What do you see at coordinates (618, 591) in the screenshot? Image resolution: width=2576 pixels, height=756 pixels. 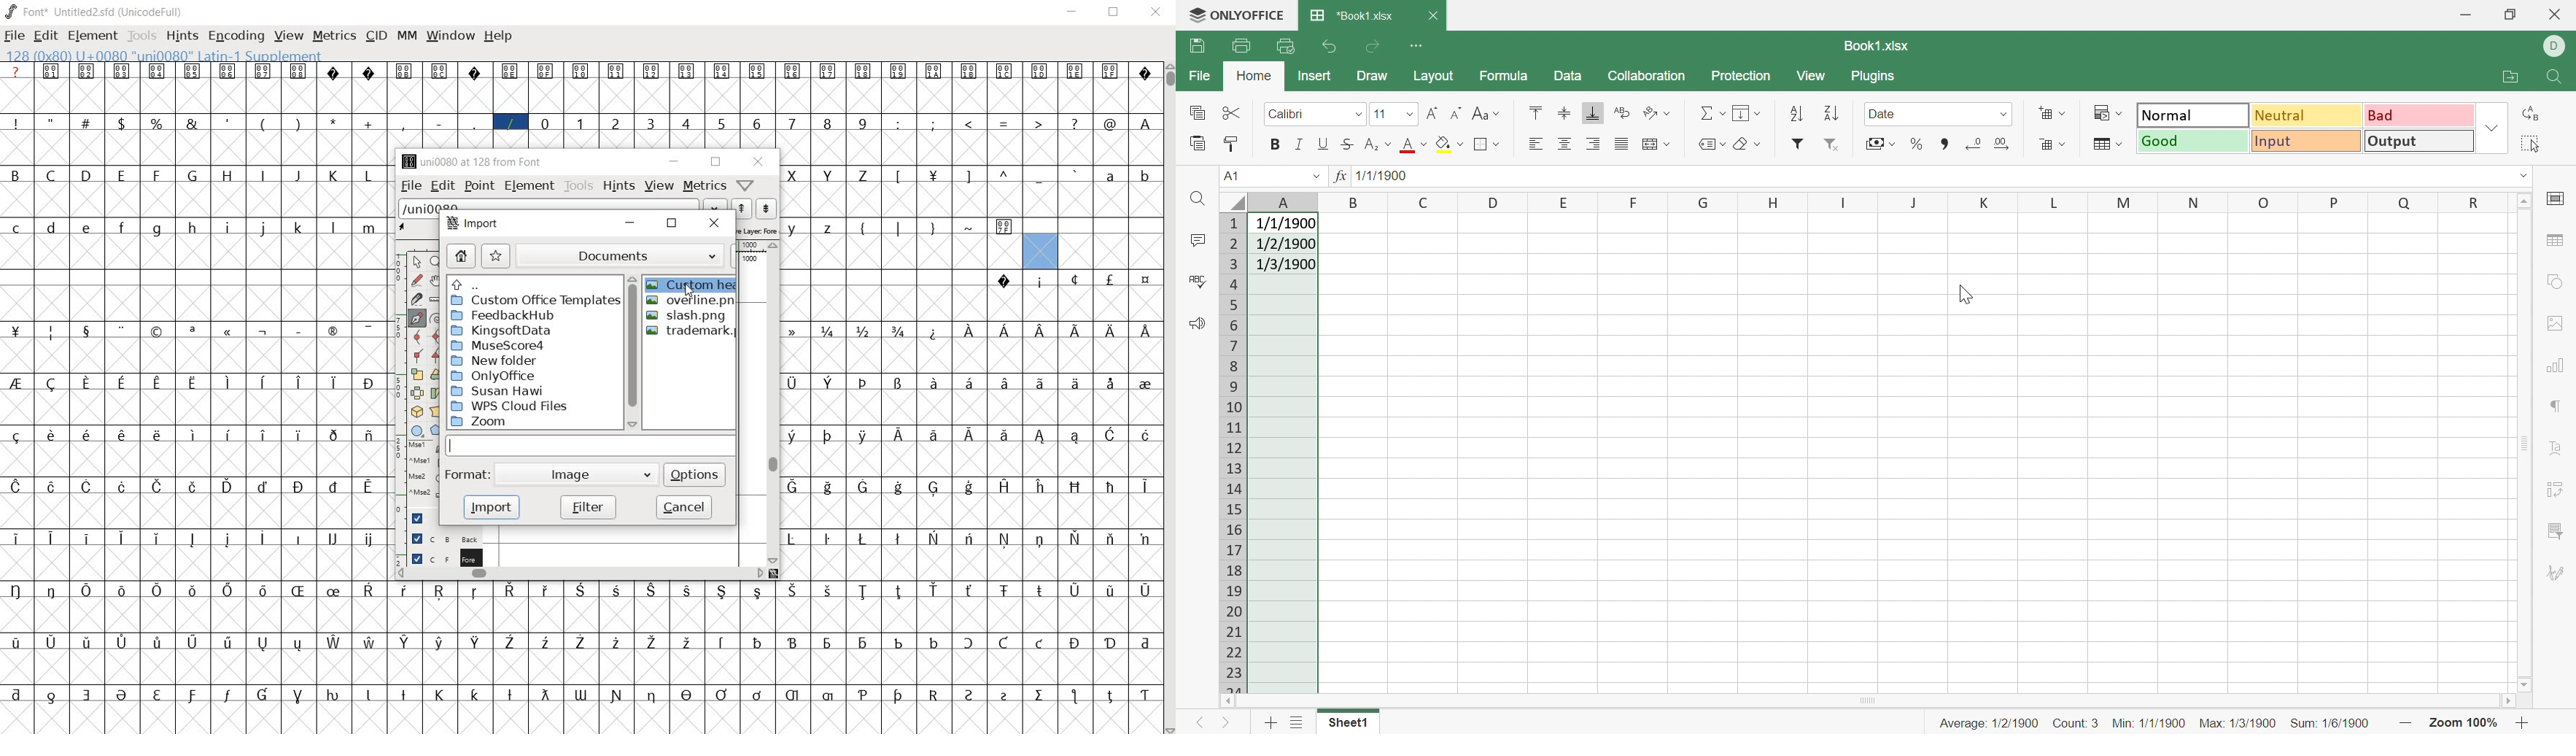 I see `glyph` at bounding box center [618, 591].